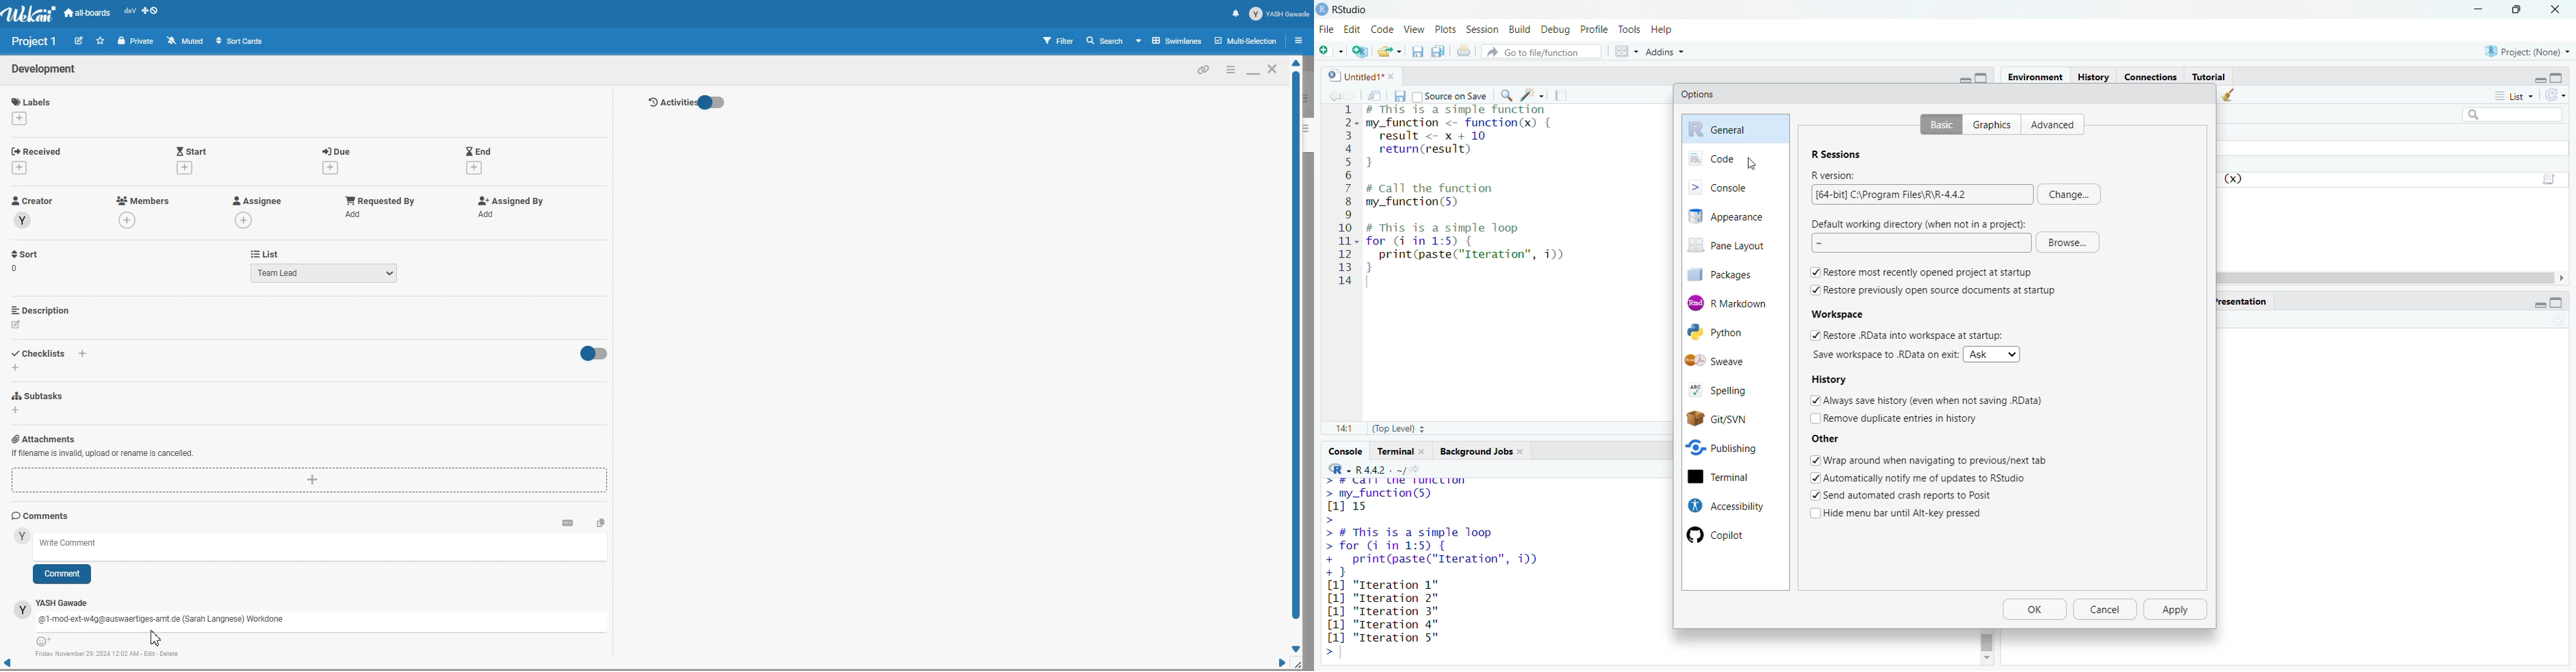  I want to click on add, so click(489, 214).